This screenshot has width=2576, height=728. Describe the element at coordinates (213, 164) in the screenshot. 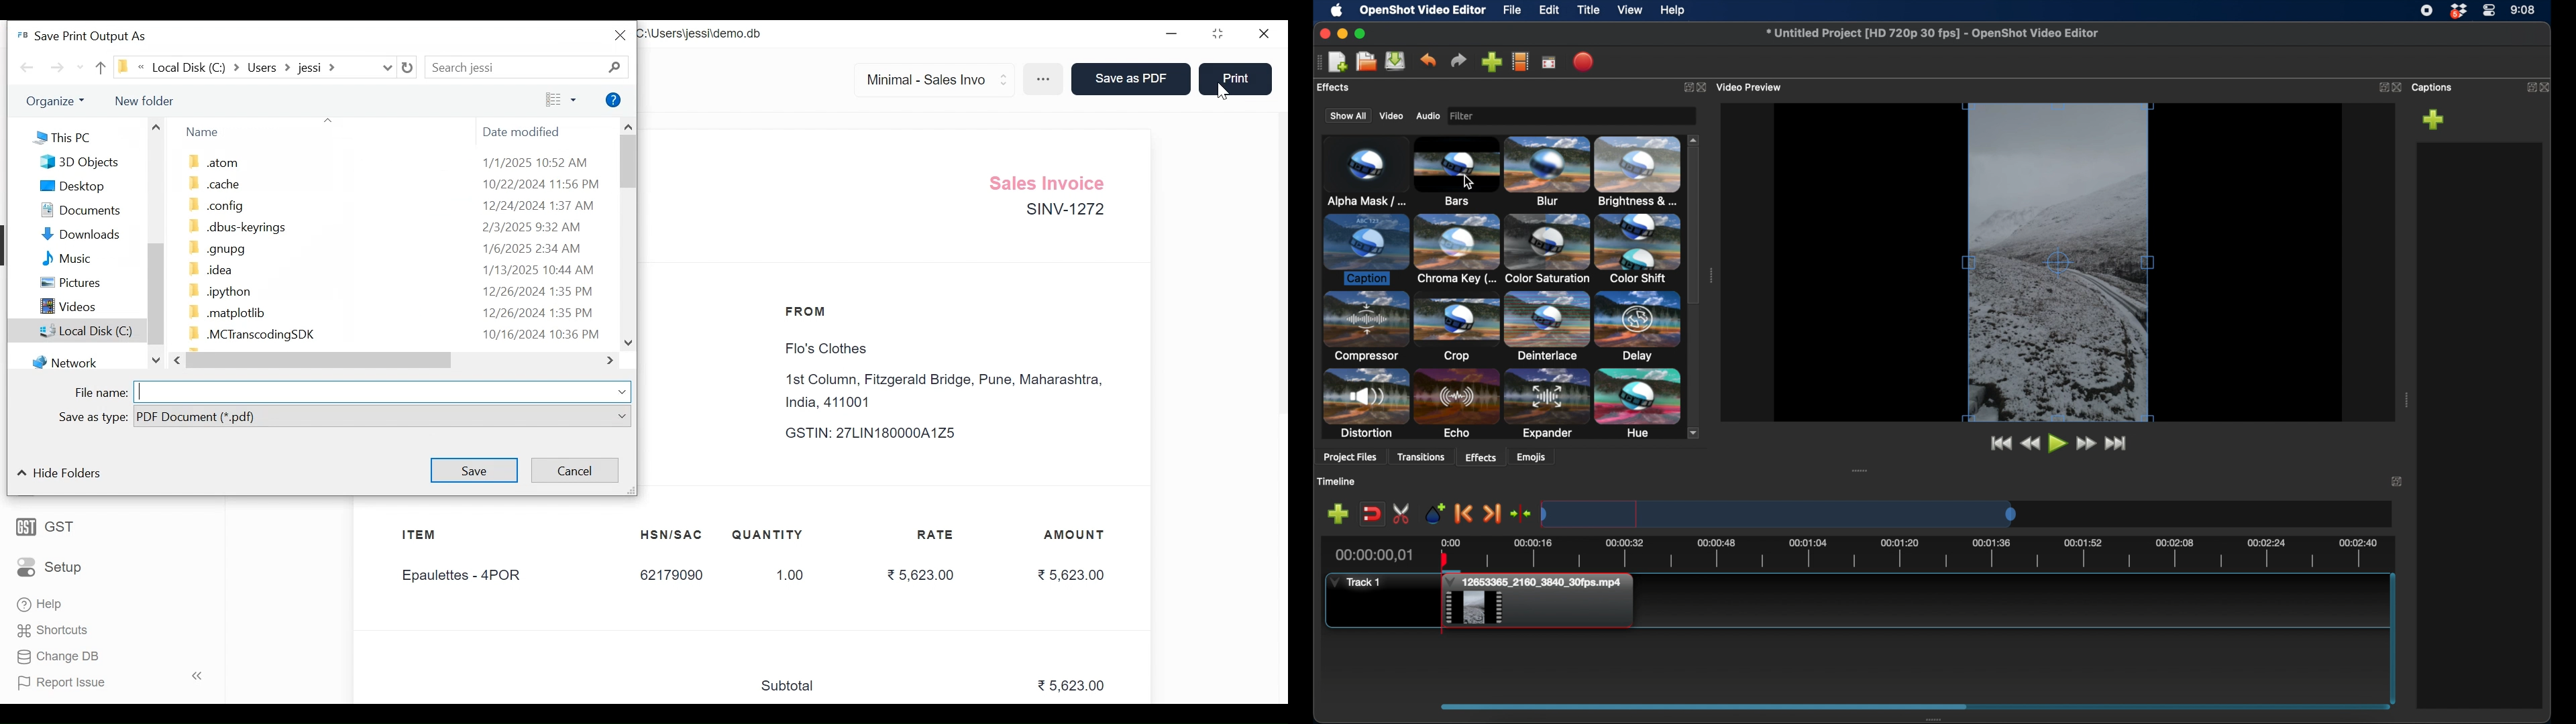

I see `atom` at that location.